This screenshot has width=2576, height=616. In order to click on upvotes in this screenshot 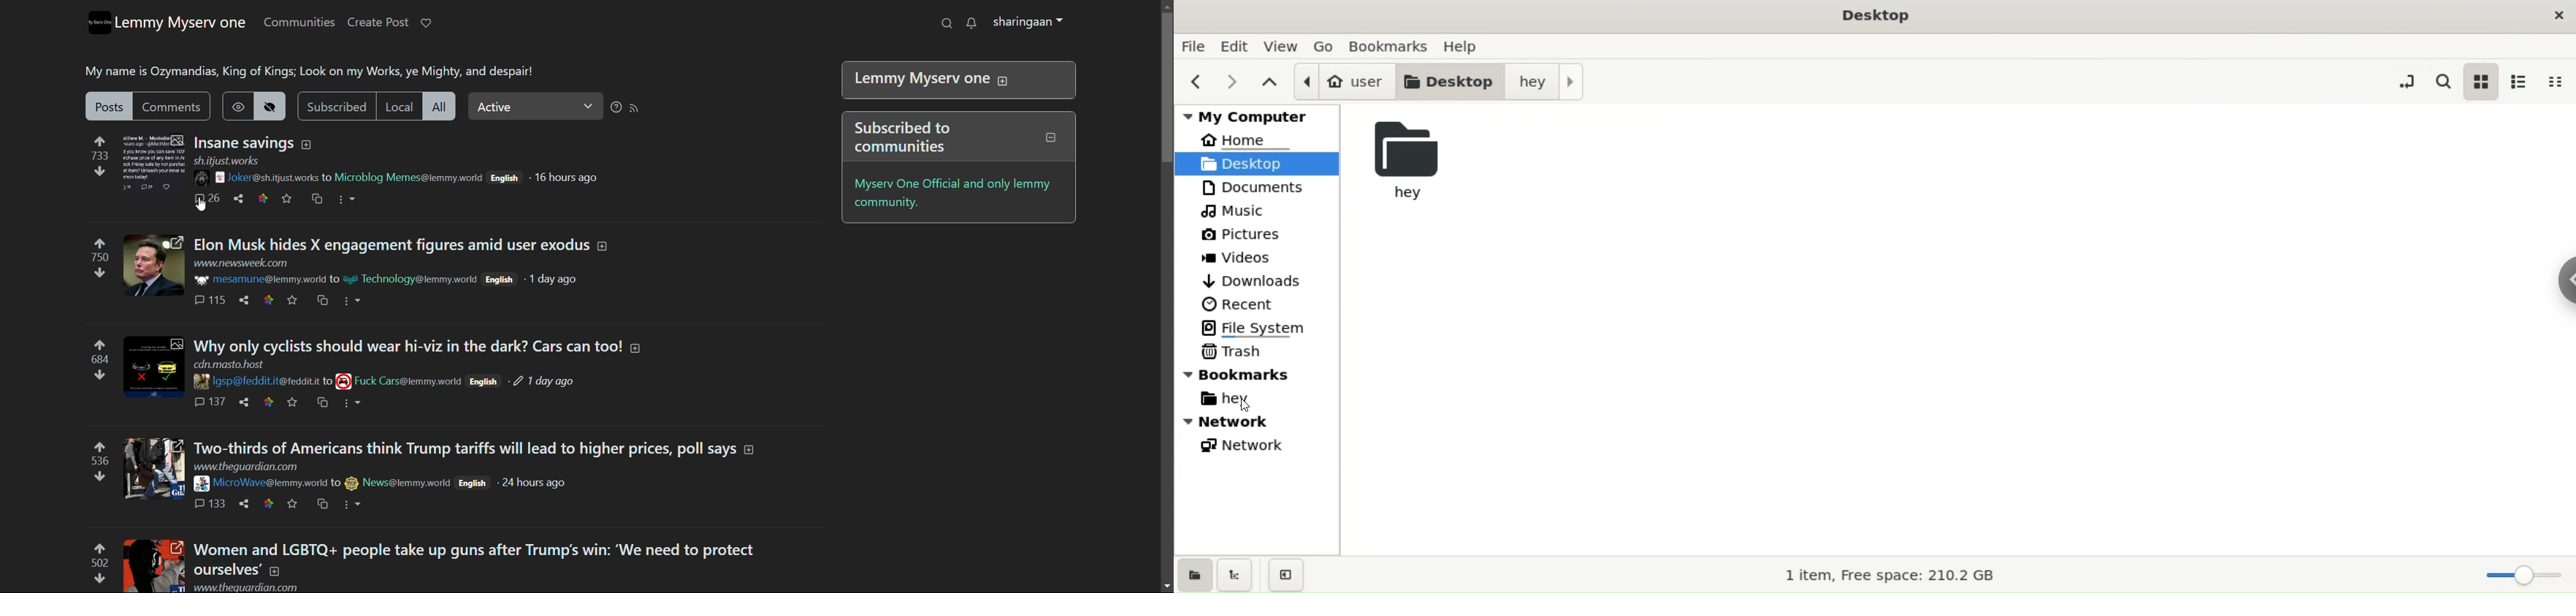, I will do `click(101, 140)`.